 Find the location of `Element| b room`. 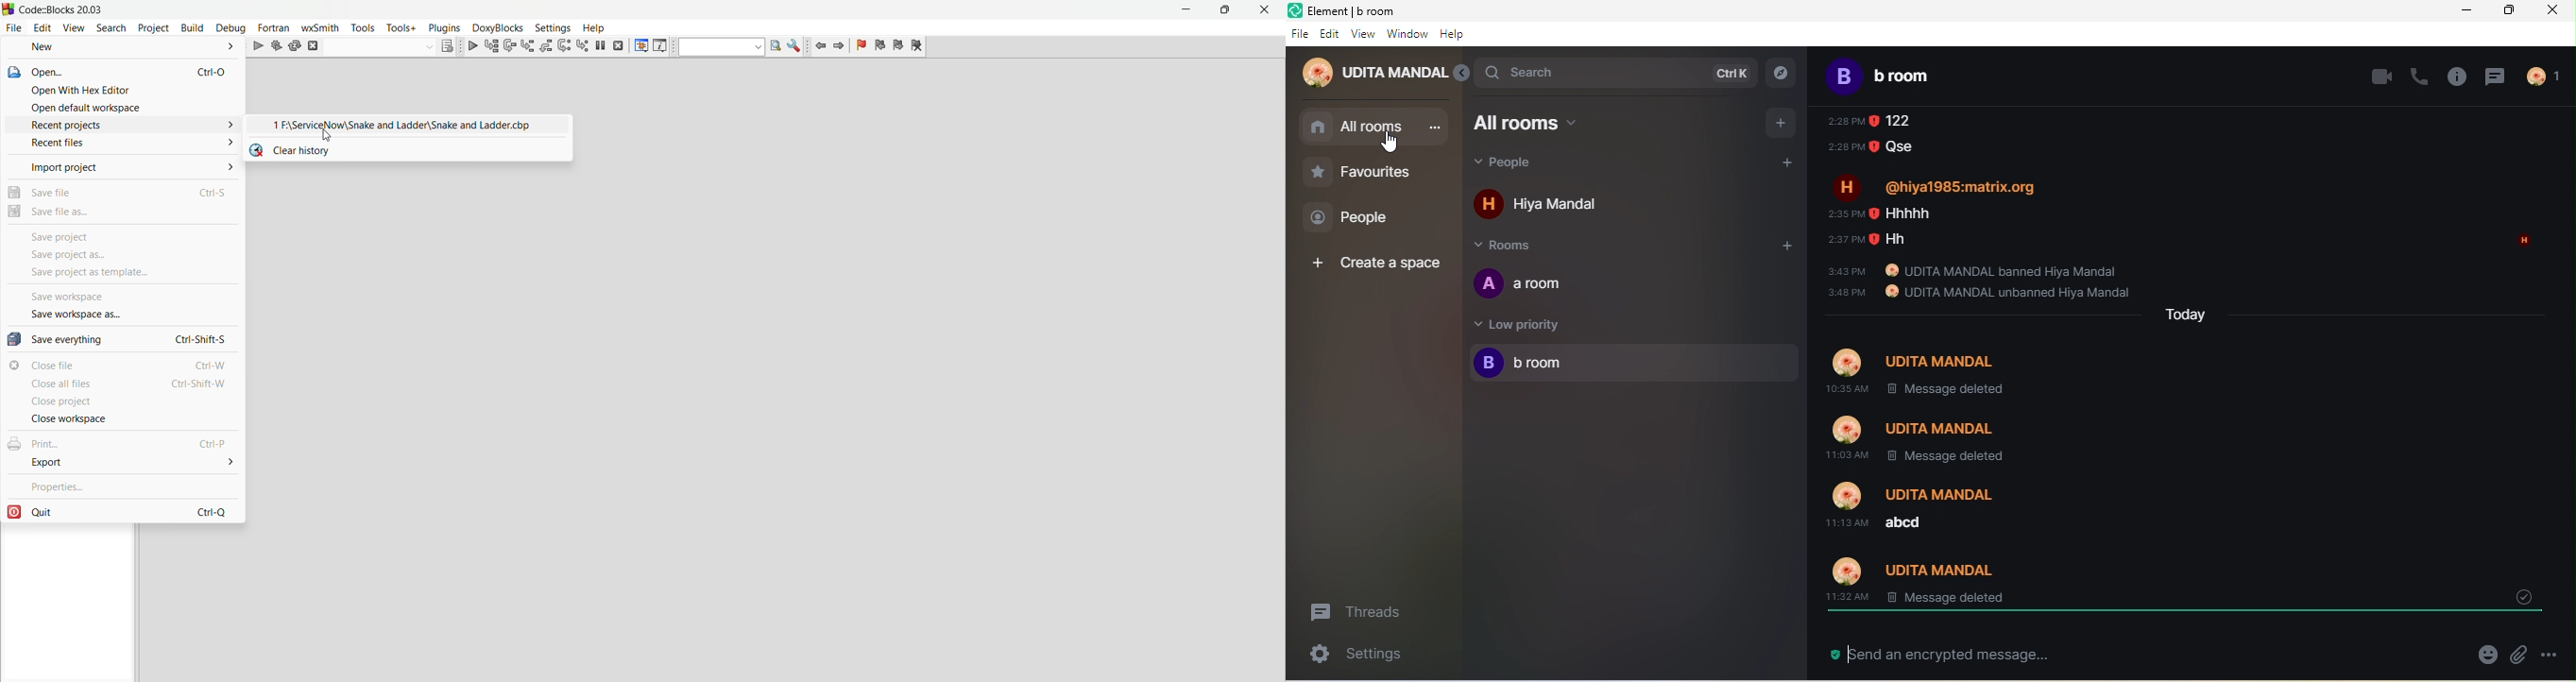

Element| b room is located at coordinates (1373, 10).